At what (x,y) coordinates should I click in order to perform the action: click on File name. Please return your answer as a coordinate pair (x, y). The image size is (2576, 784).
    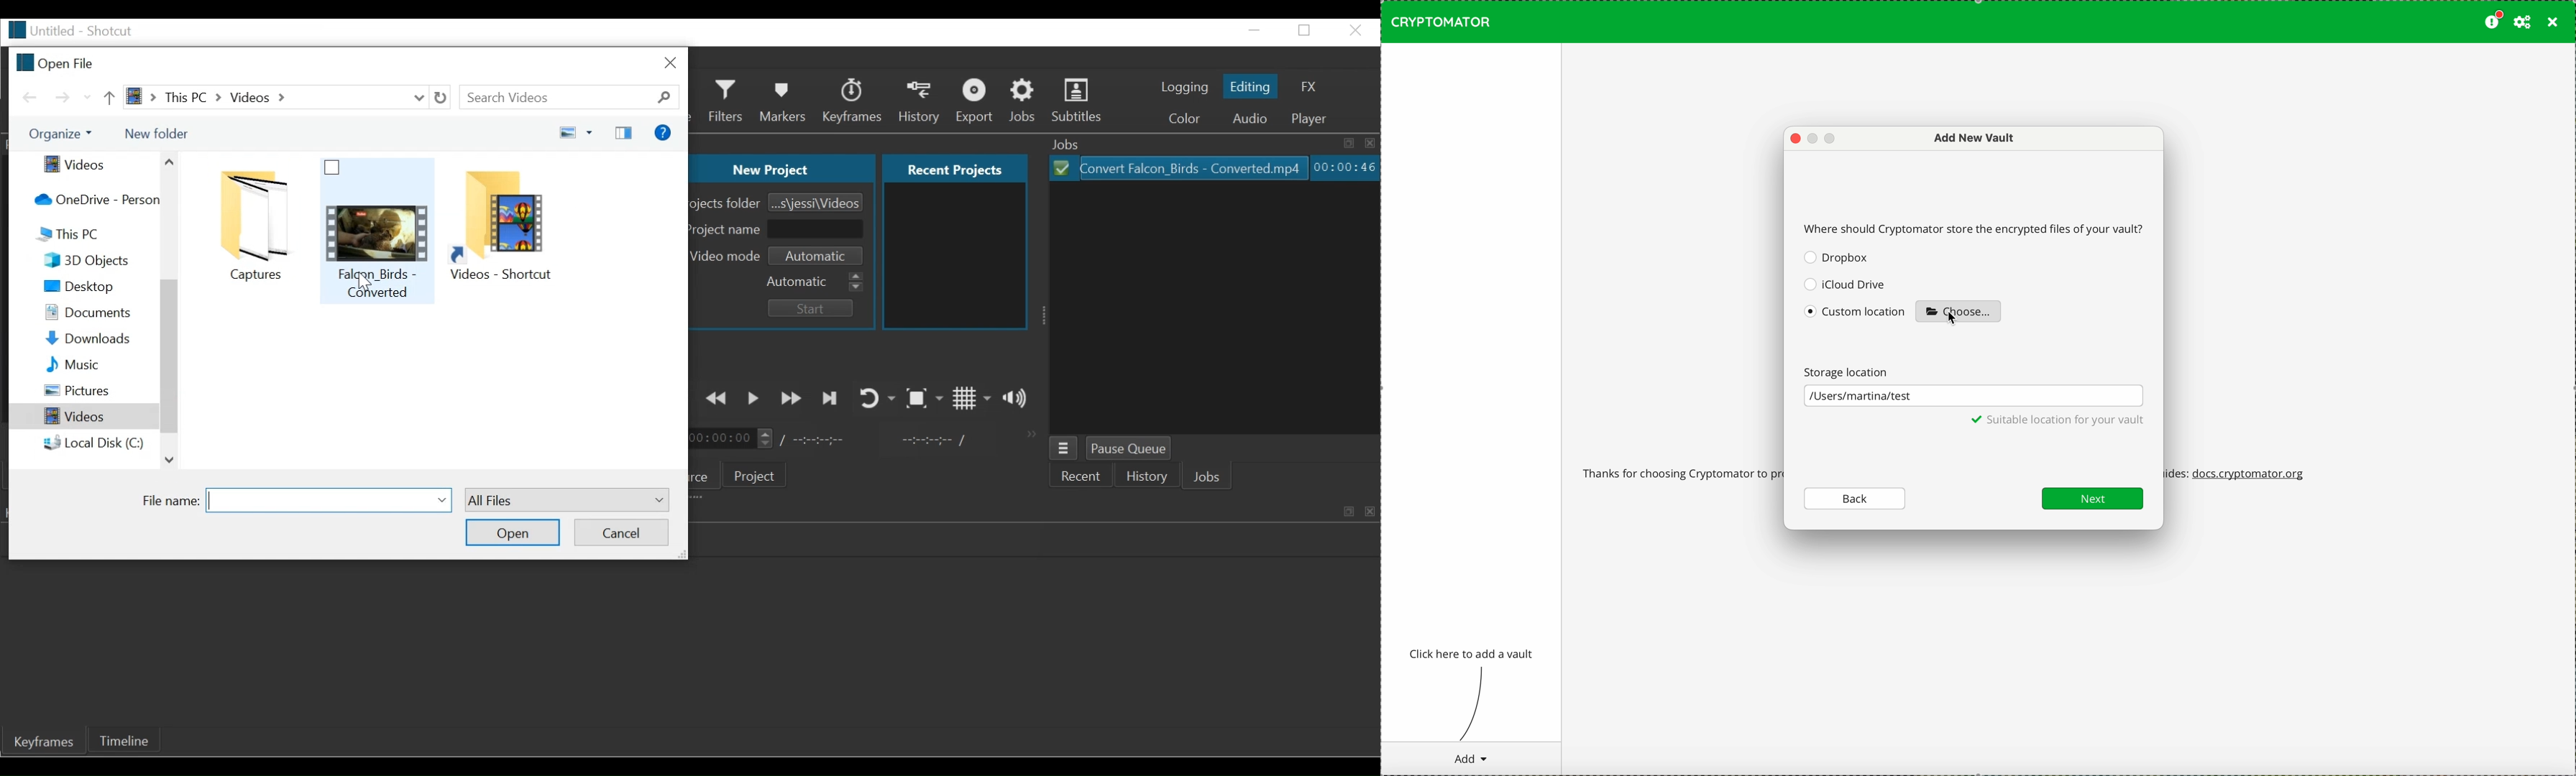
    Looking at the image, I should click on (40, 29).